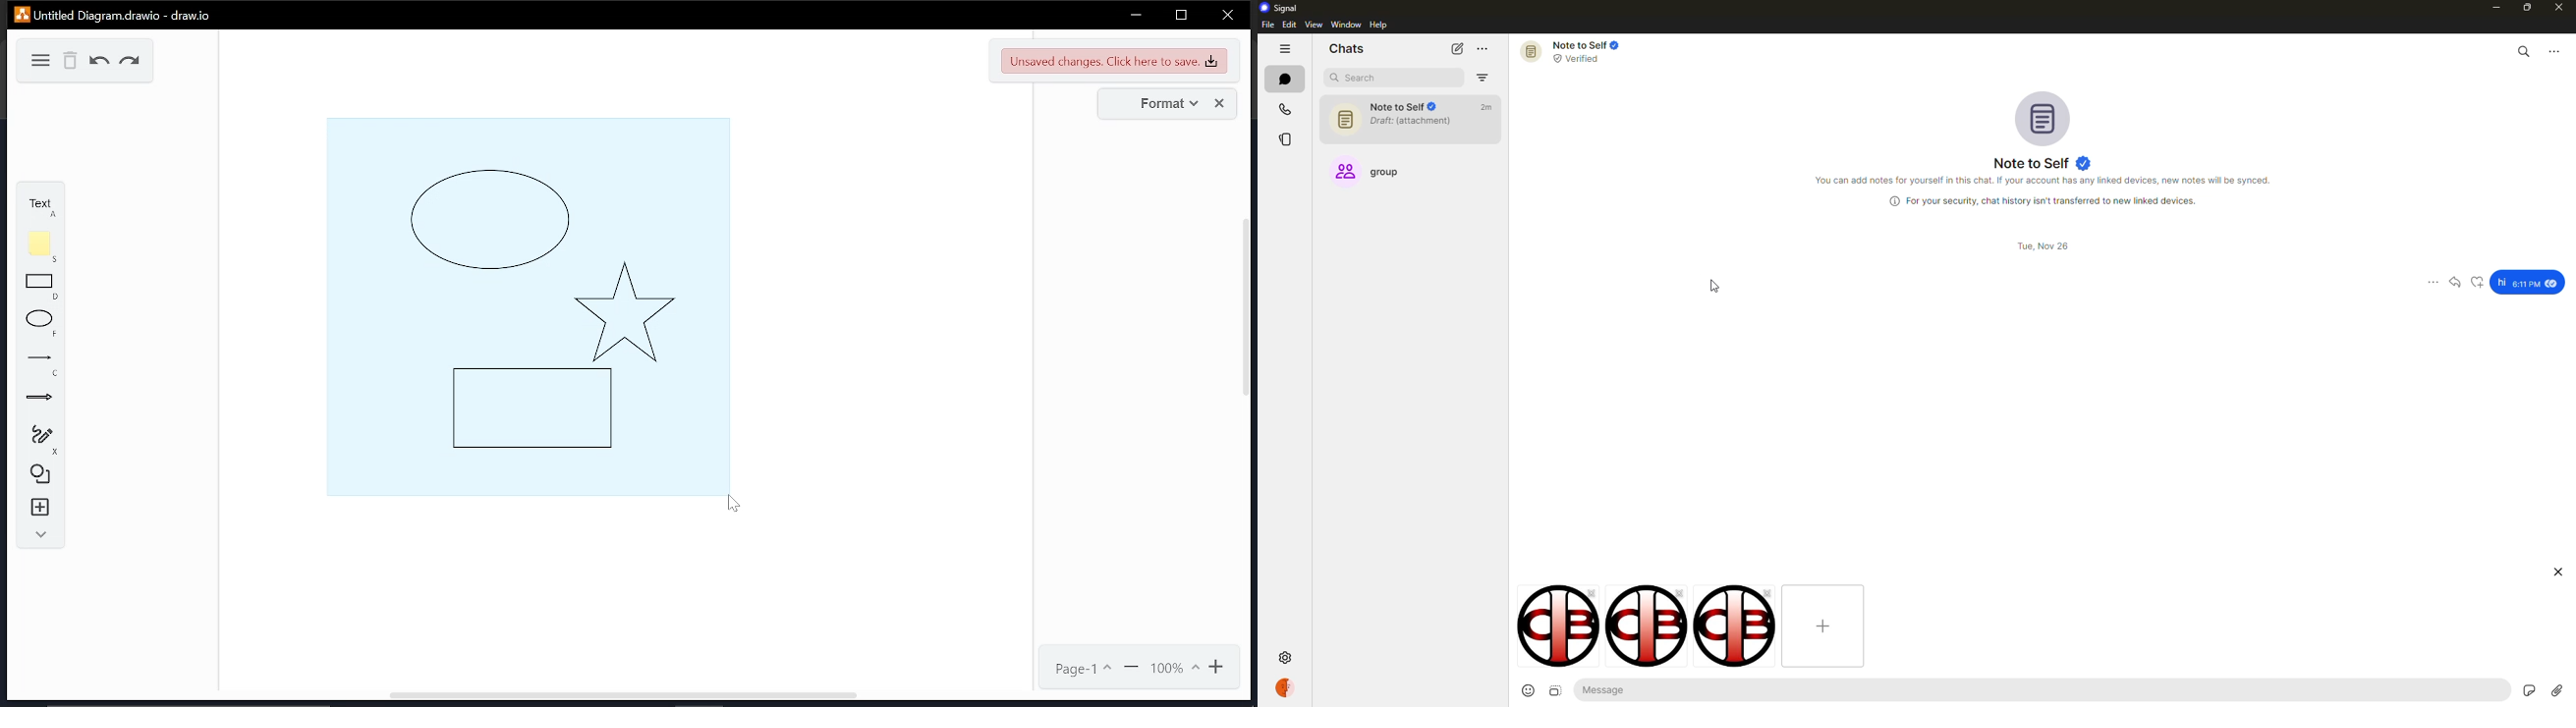  Describe the element at coordinates (2429, 282) in the screenshot. I see `more` at that location.